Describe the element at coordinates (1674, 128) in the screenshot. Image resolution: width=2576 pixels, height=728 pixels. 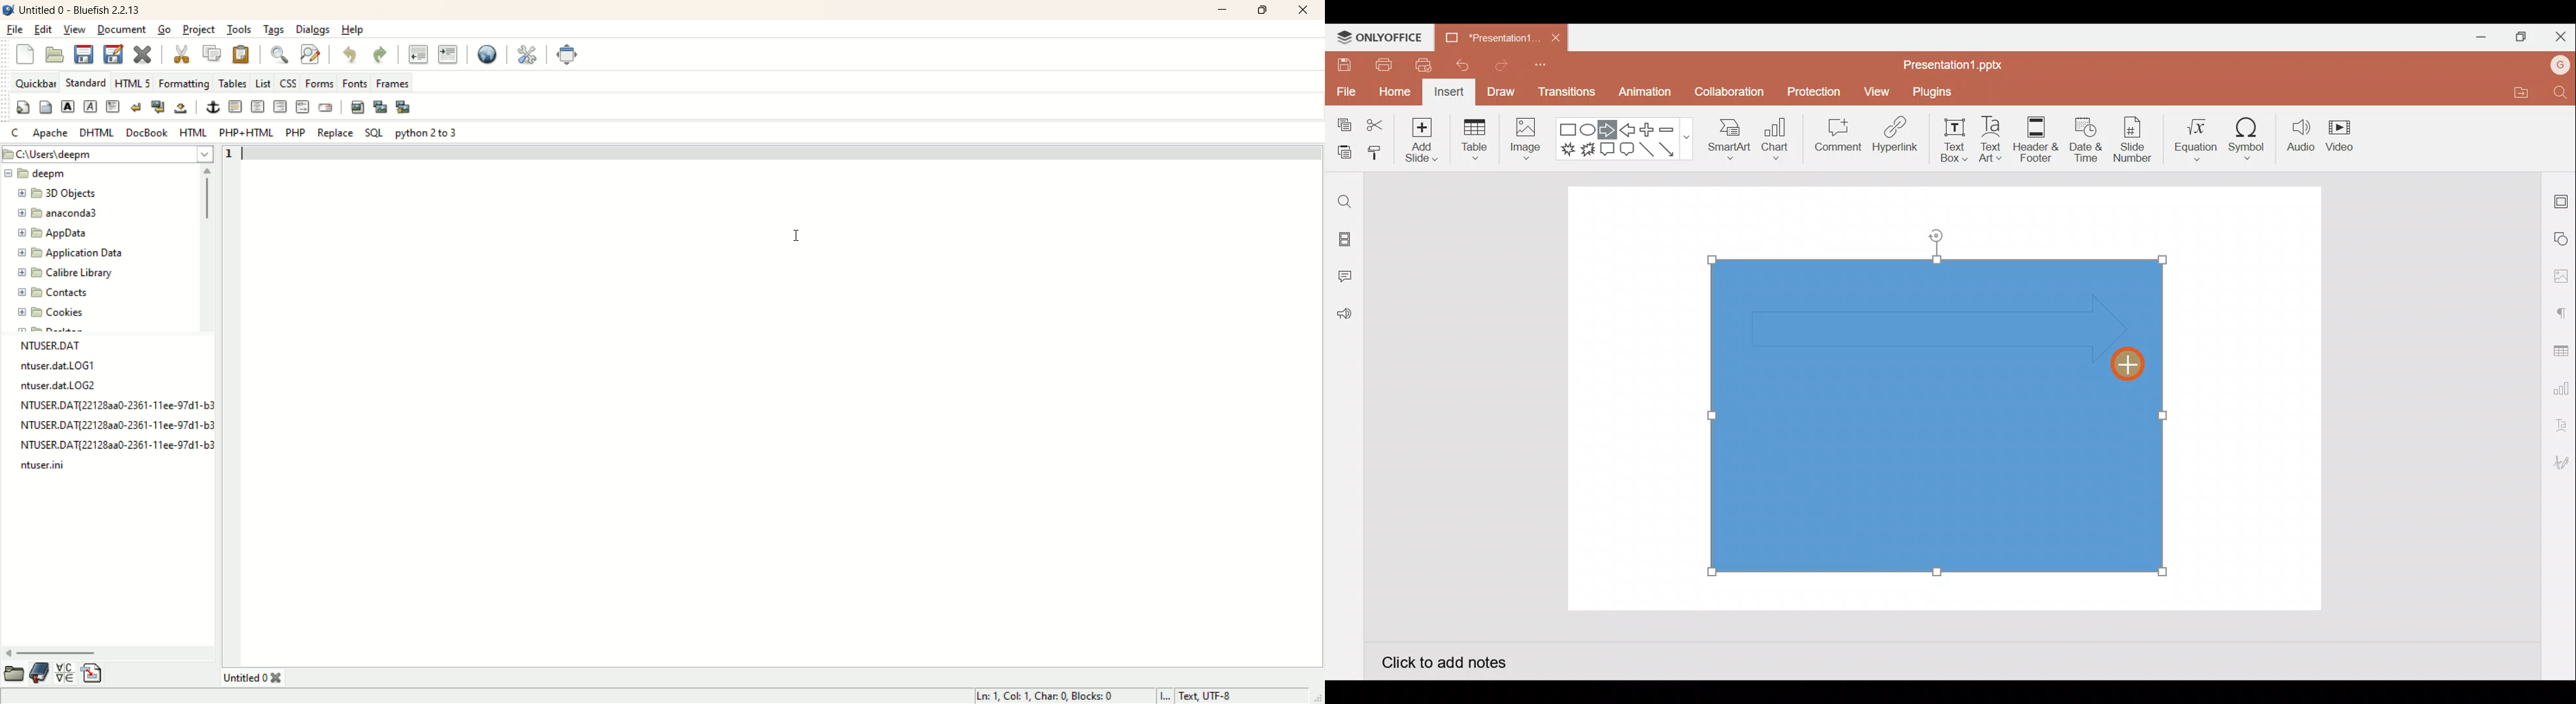
I see `Minus` at that location.